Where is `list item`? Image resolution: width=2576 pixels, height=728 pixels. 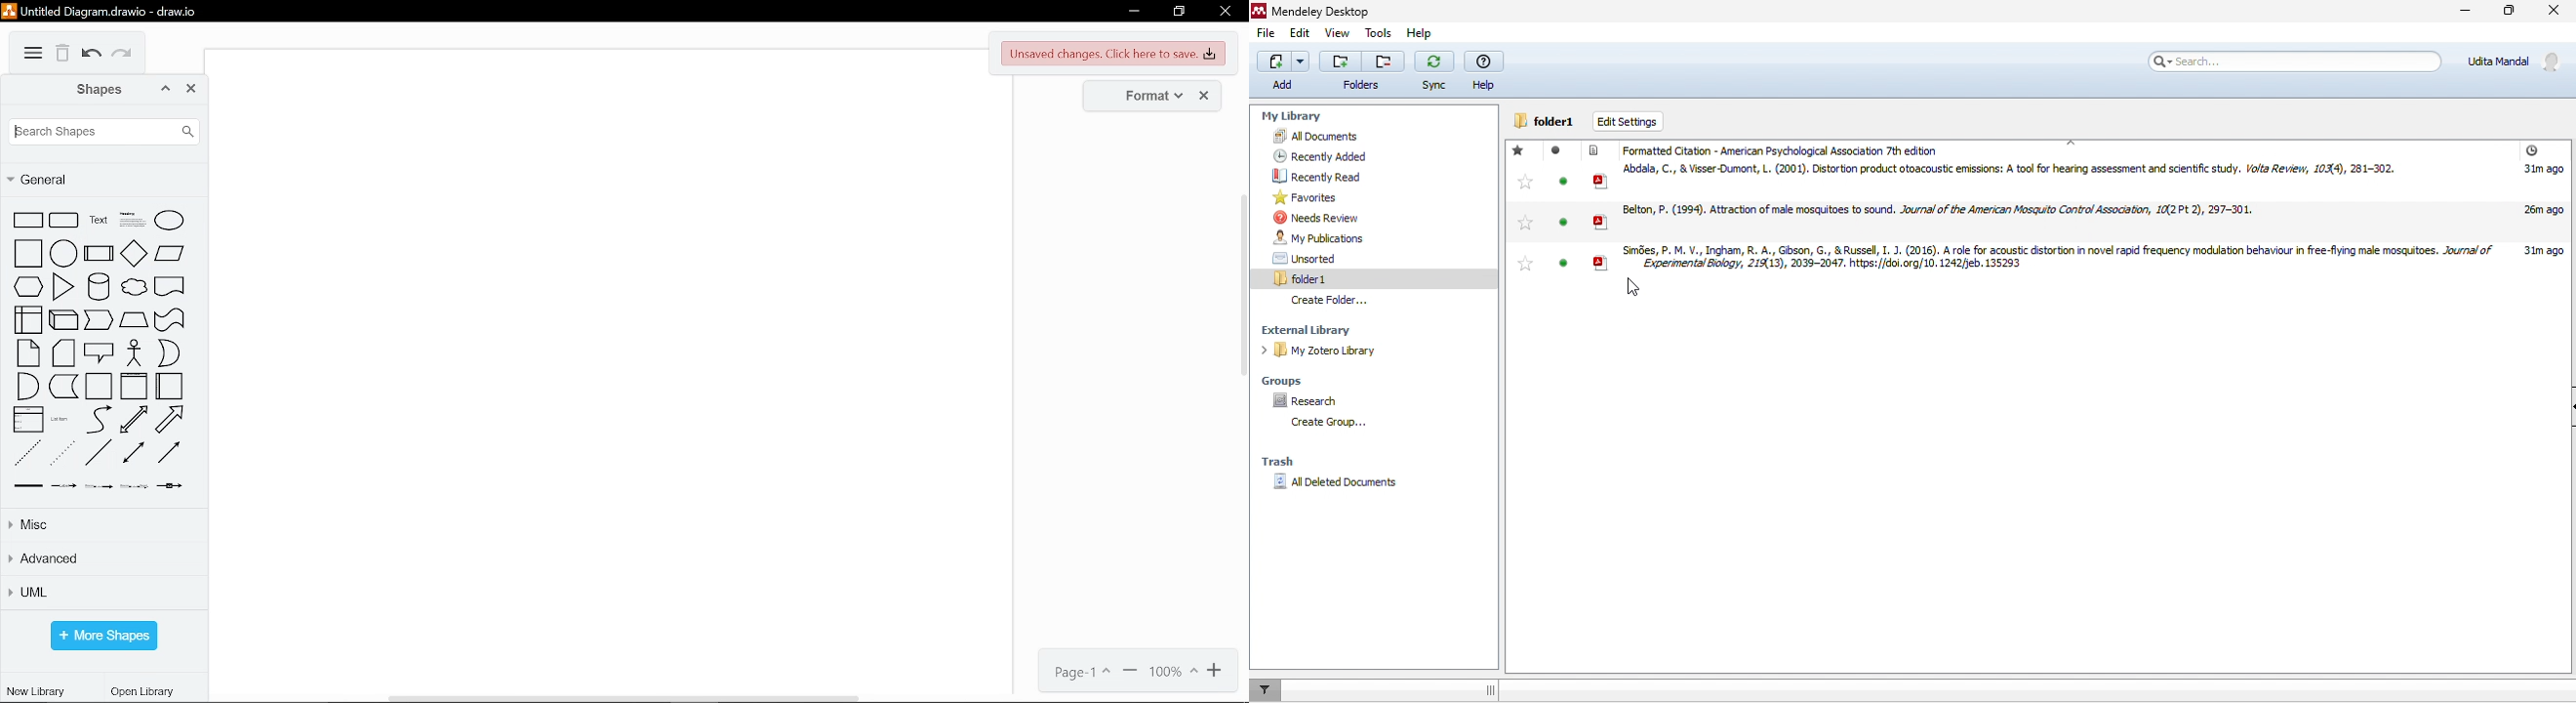
list item is located at coordinates (61, 423).